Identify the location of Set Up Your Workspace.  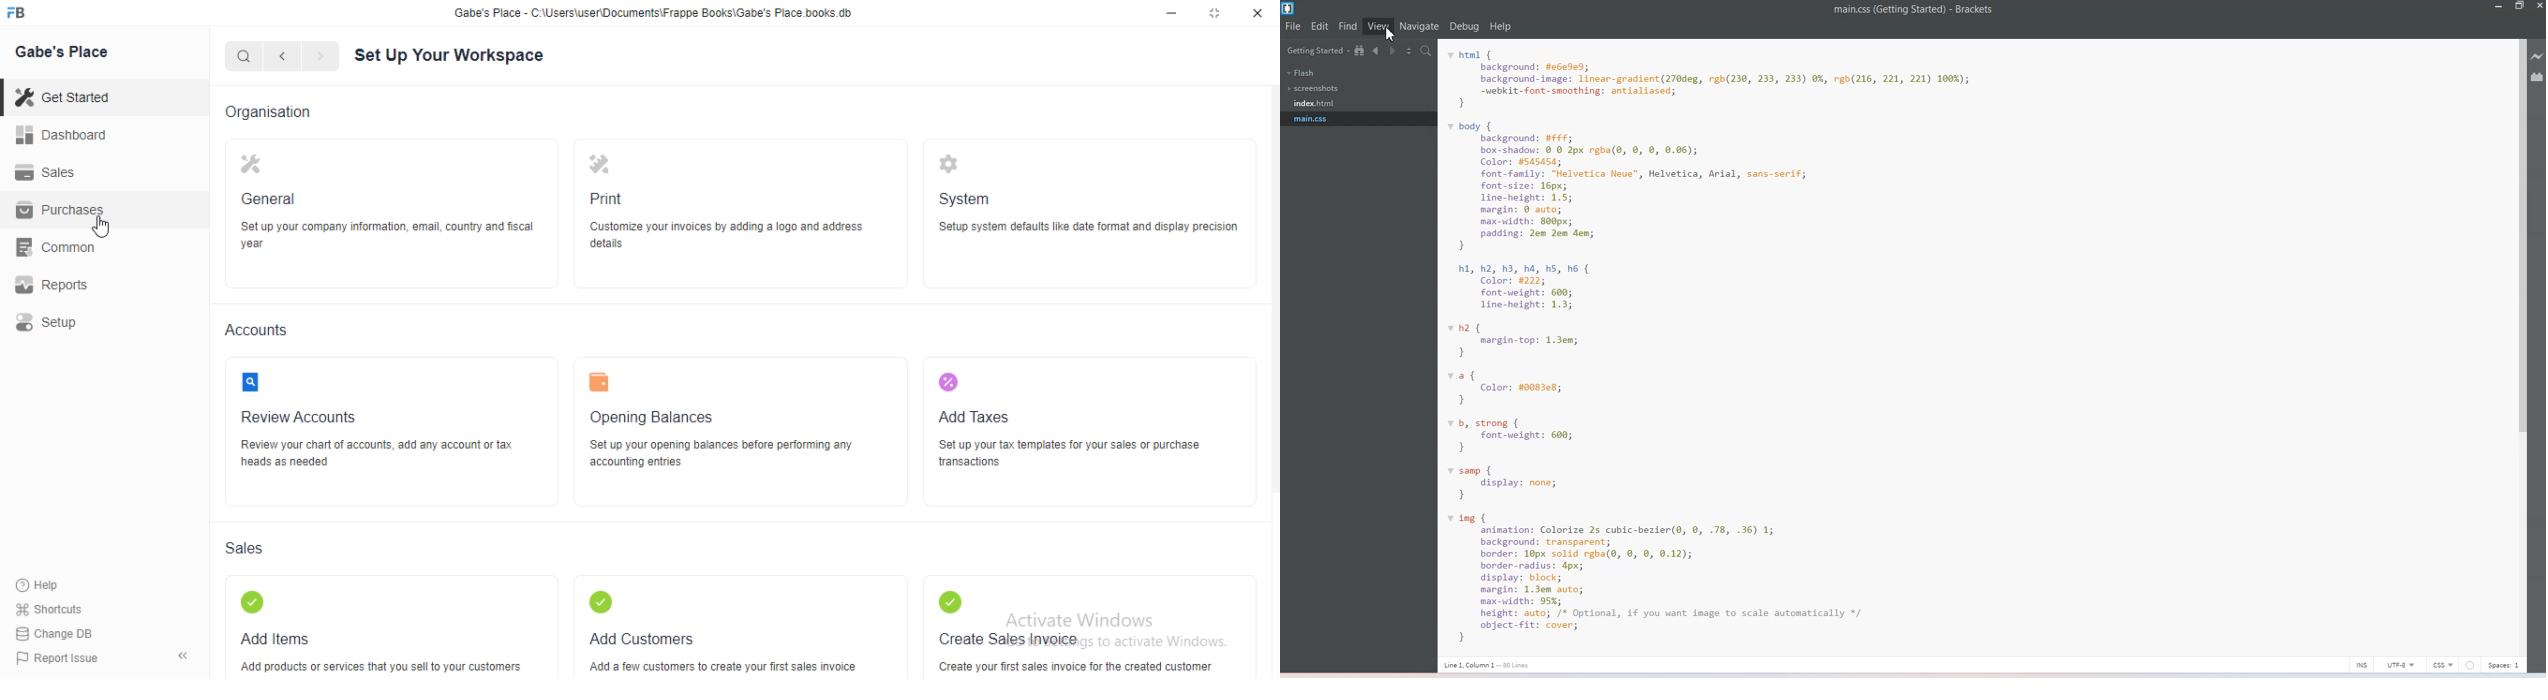
(452, 54).